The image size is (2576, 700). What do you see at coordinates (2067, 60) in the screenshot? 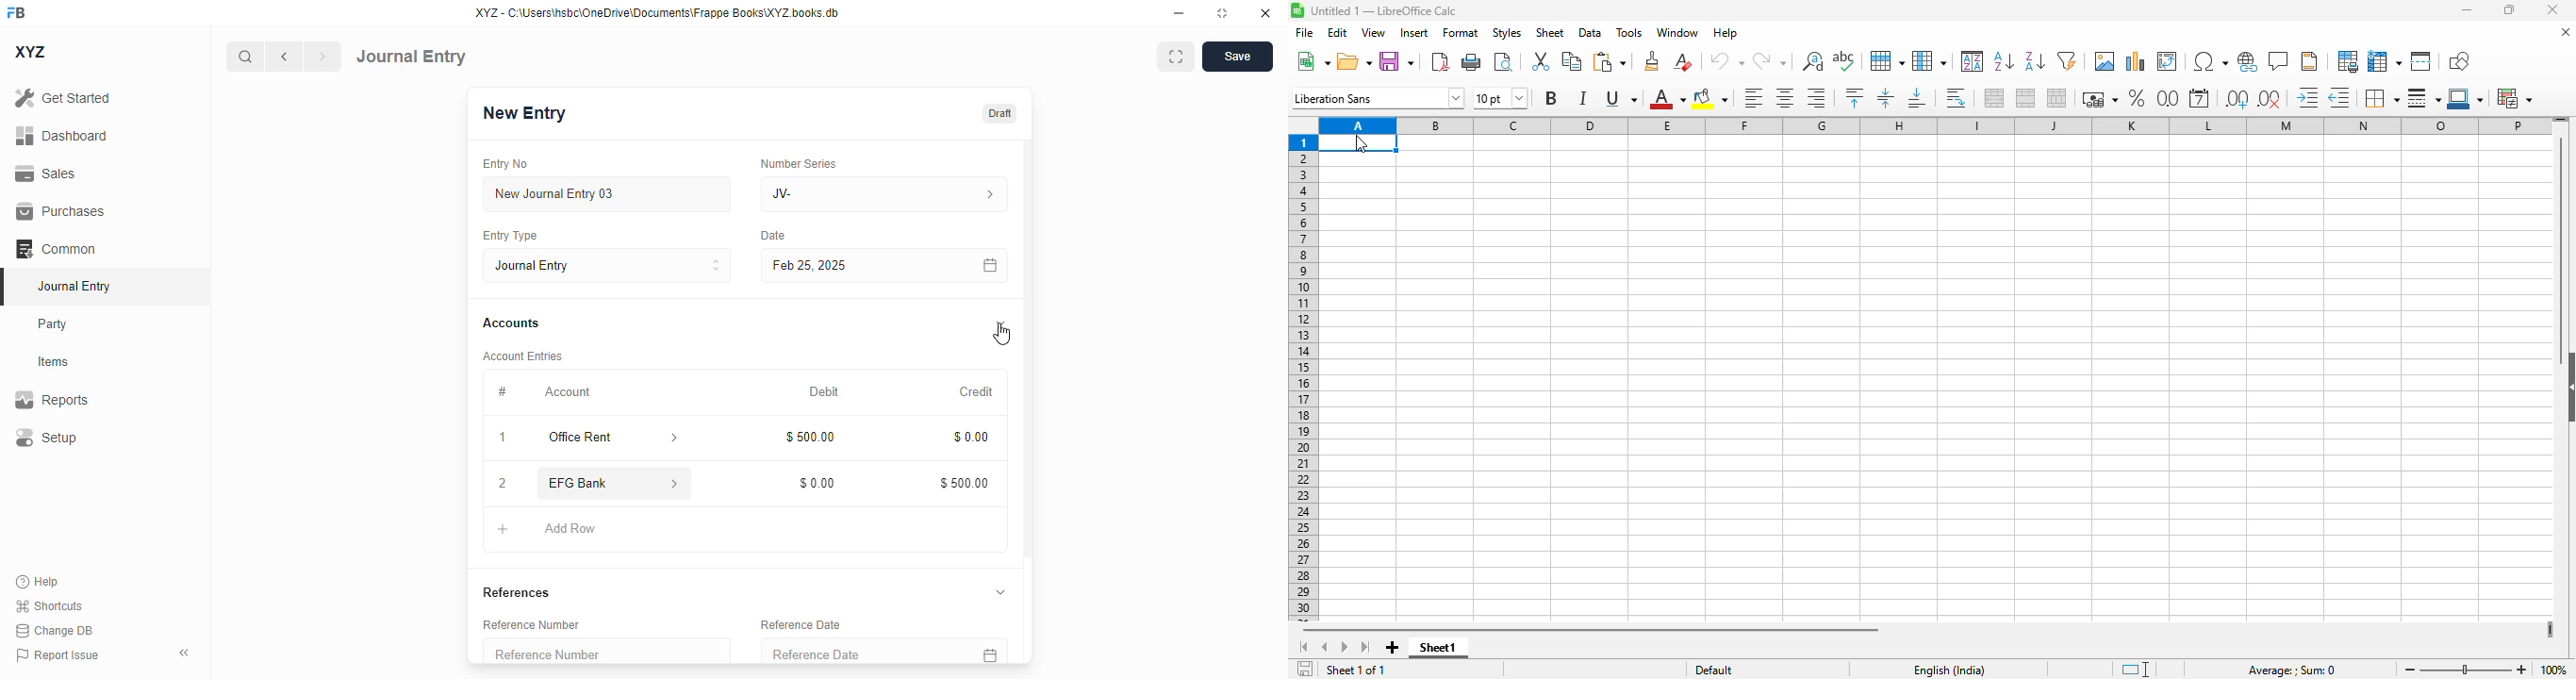
I see `AutoFilter` at bounding box center [2067, 60].